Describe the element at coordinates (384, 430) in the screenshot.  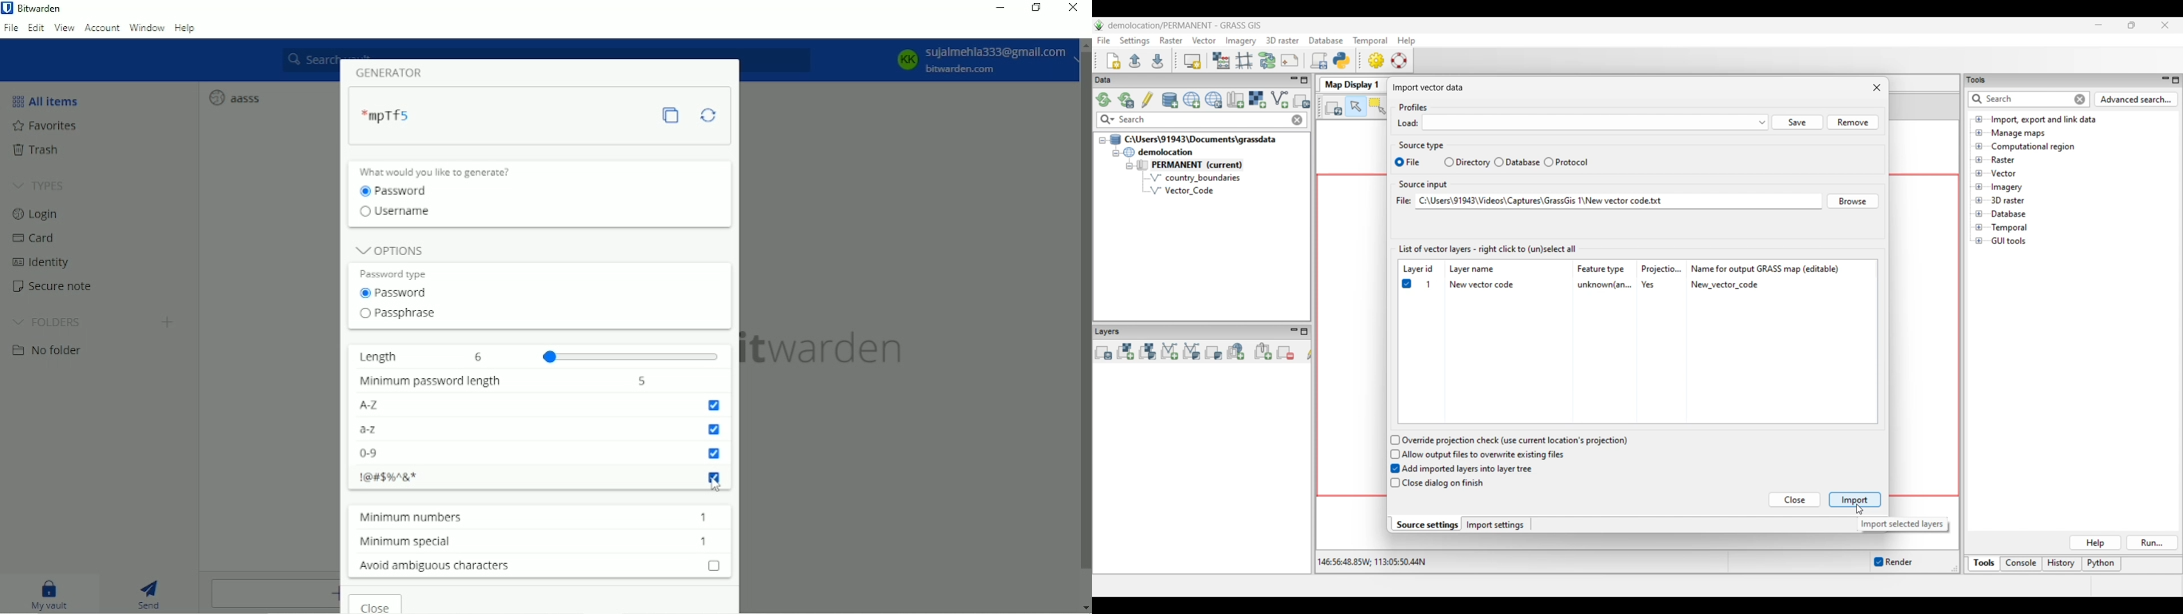
I see `a-z` at that location.